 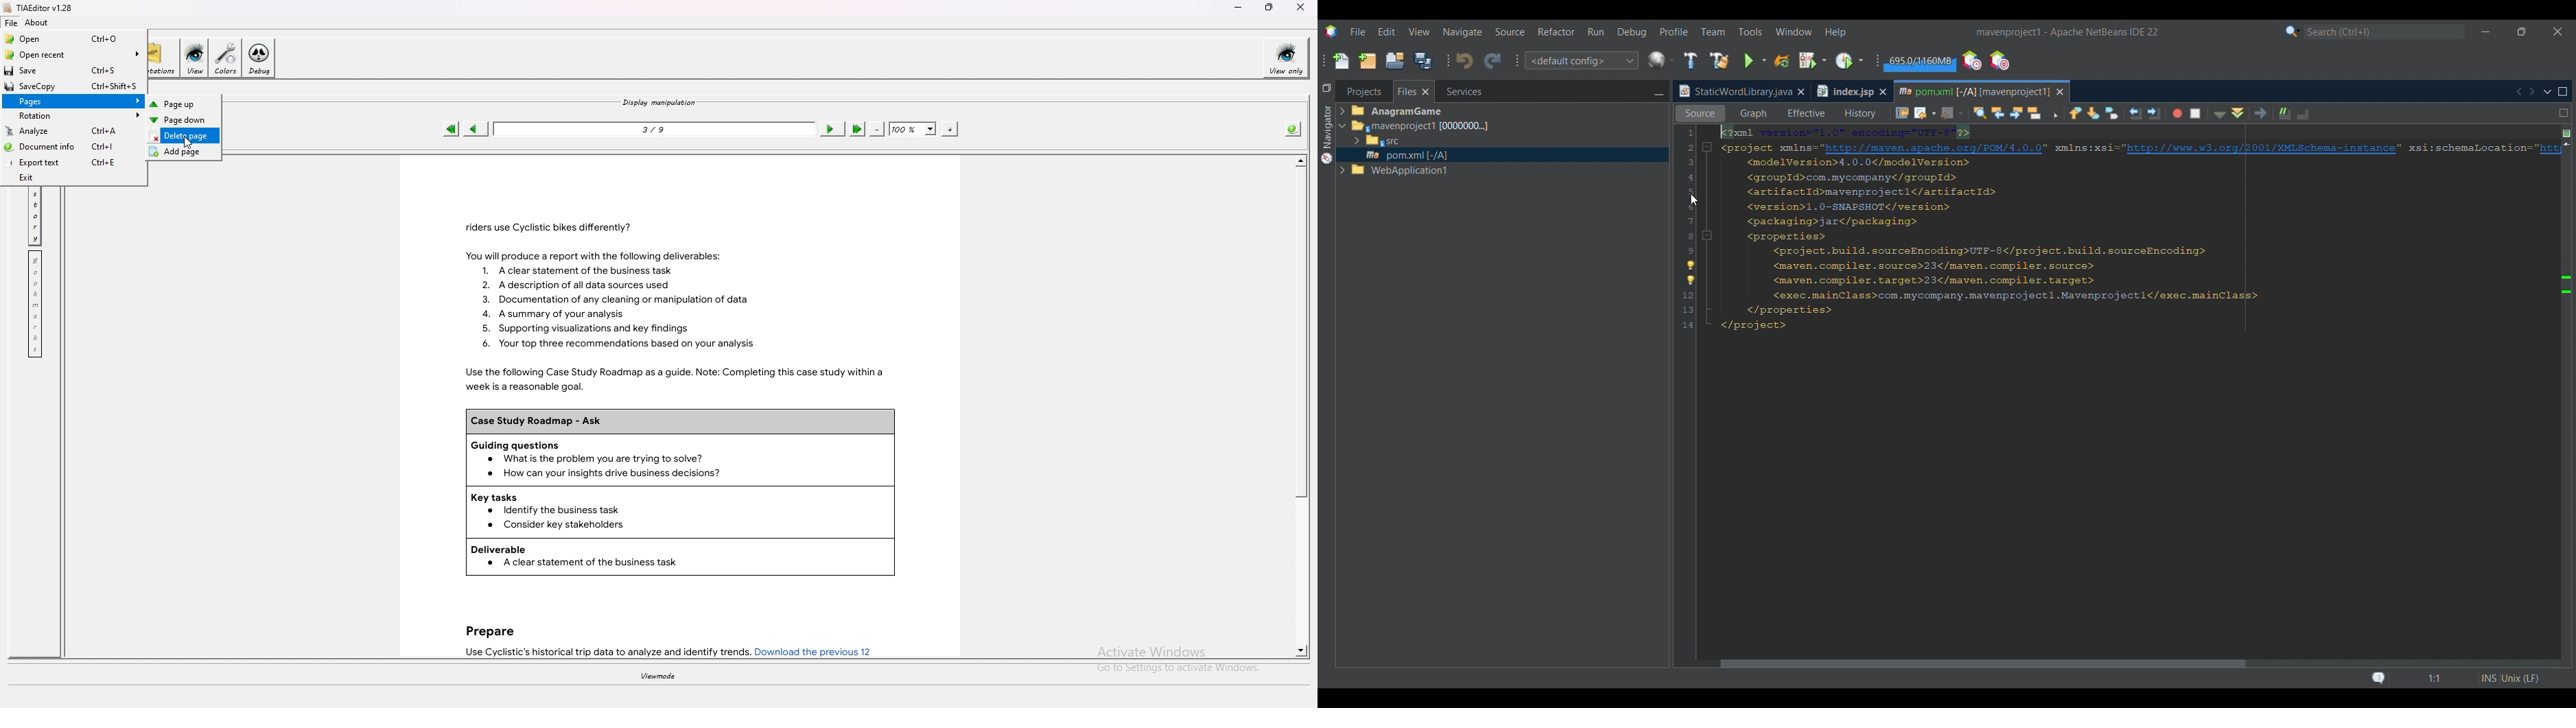 I want to click on Run main project options, so click(x=1756, y=61).